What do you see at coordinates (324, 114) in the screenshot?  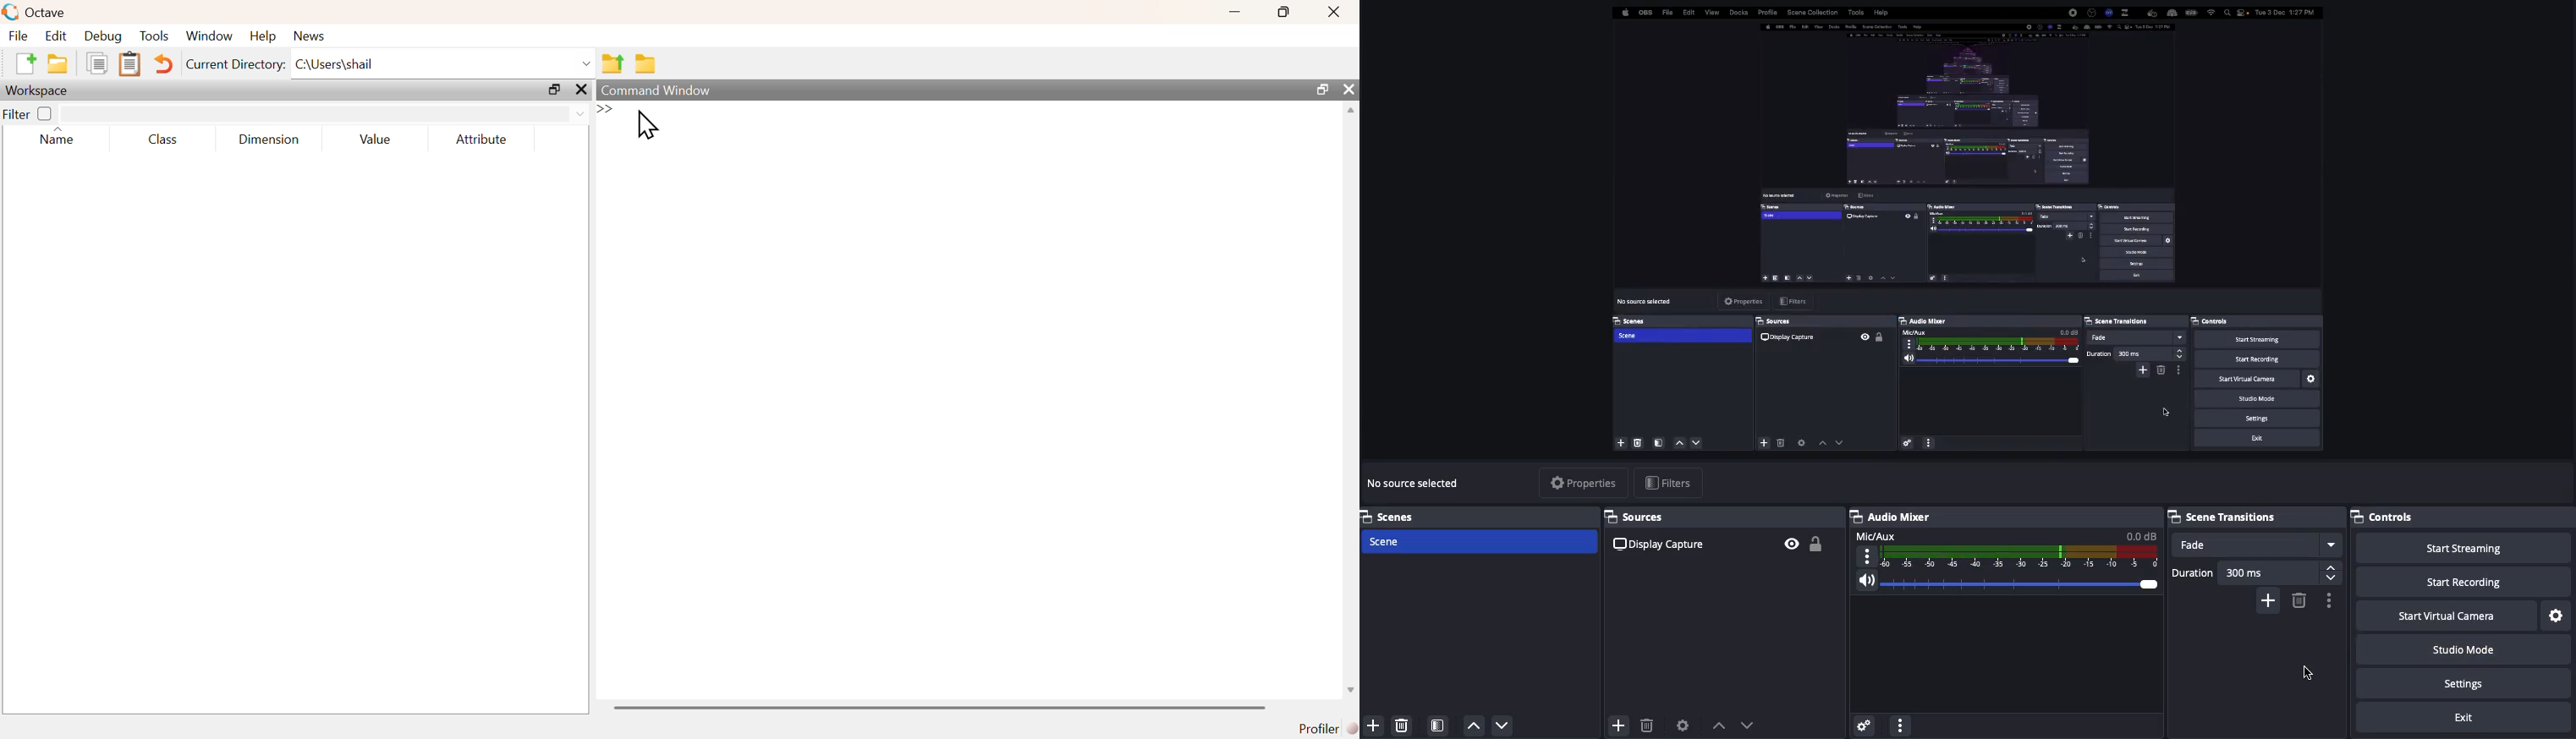 I see `filter` at bounding box center [324, 114].